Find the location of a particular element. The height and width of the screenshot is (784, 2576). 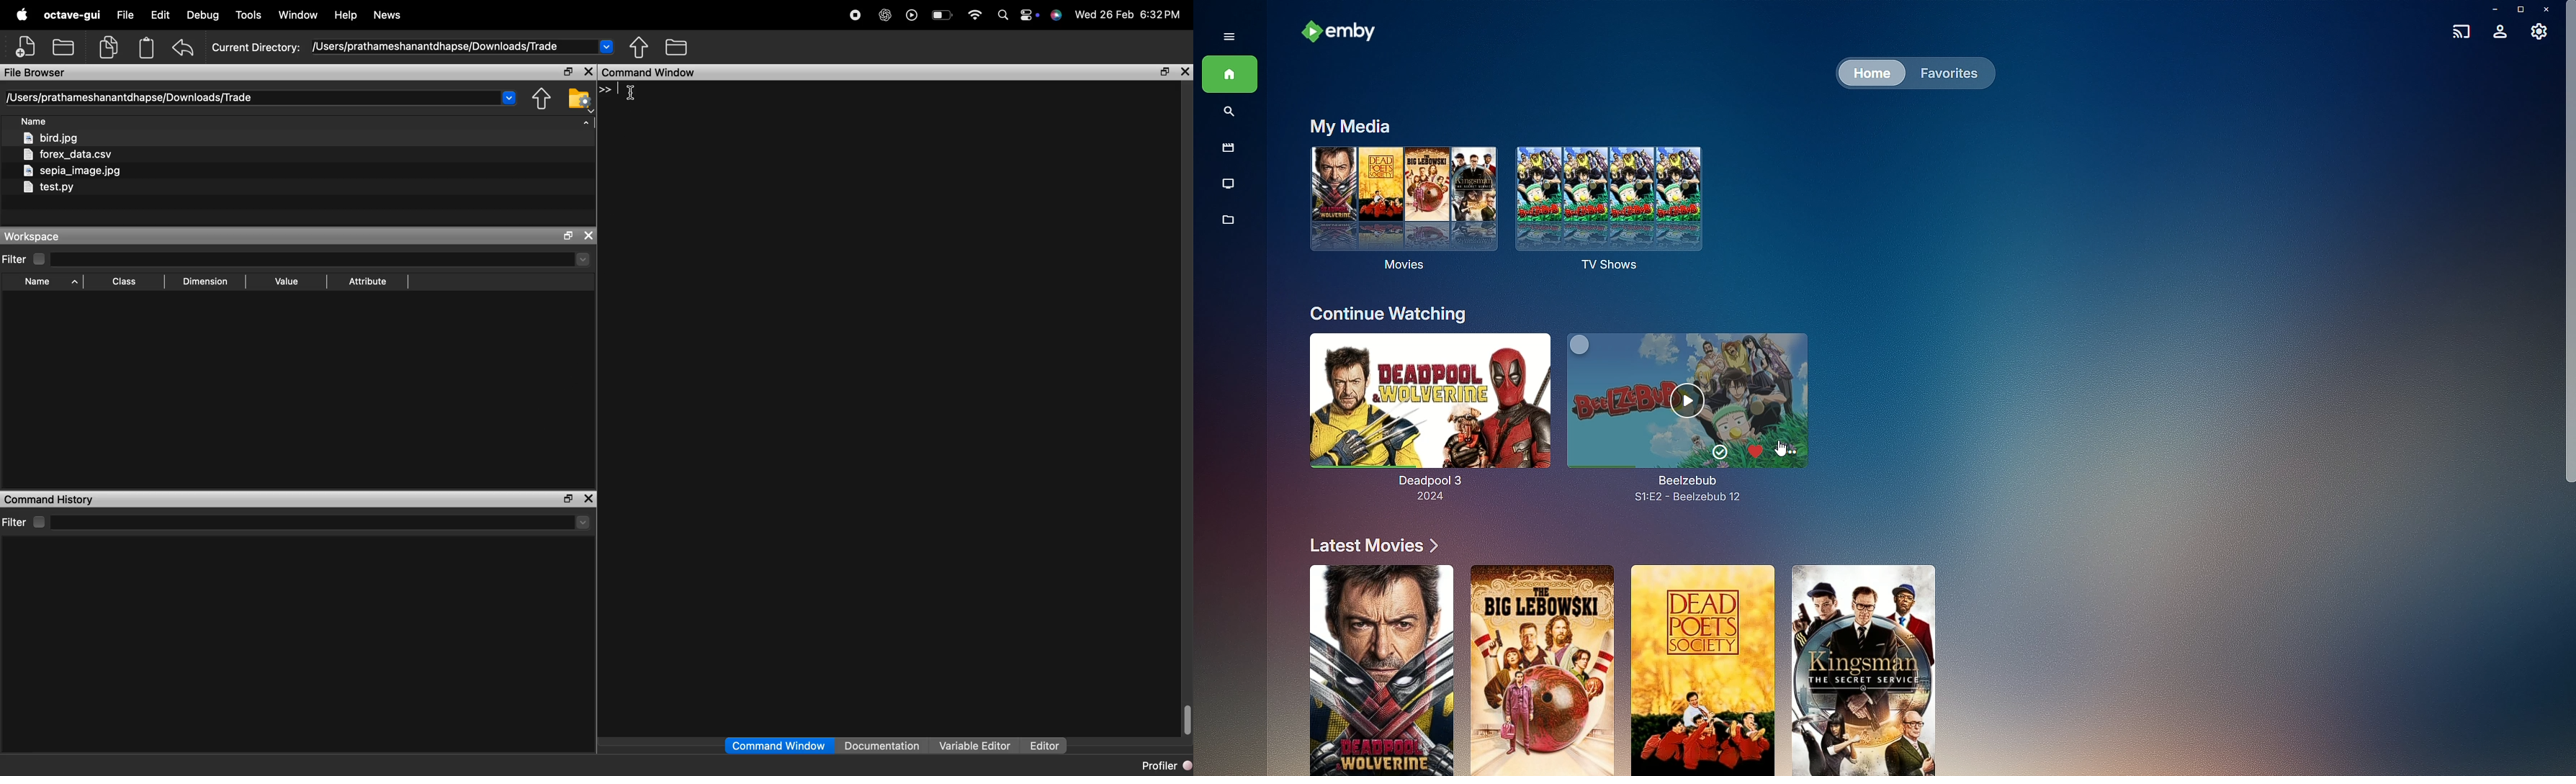

Settings is located at coordinates (2540, 35).